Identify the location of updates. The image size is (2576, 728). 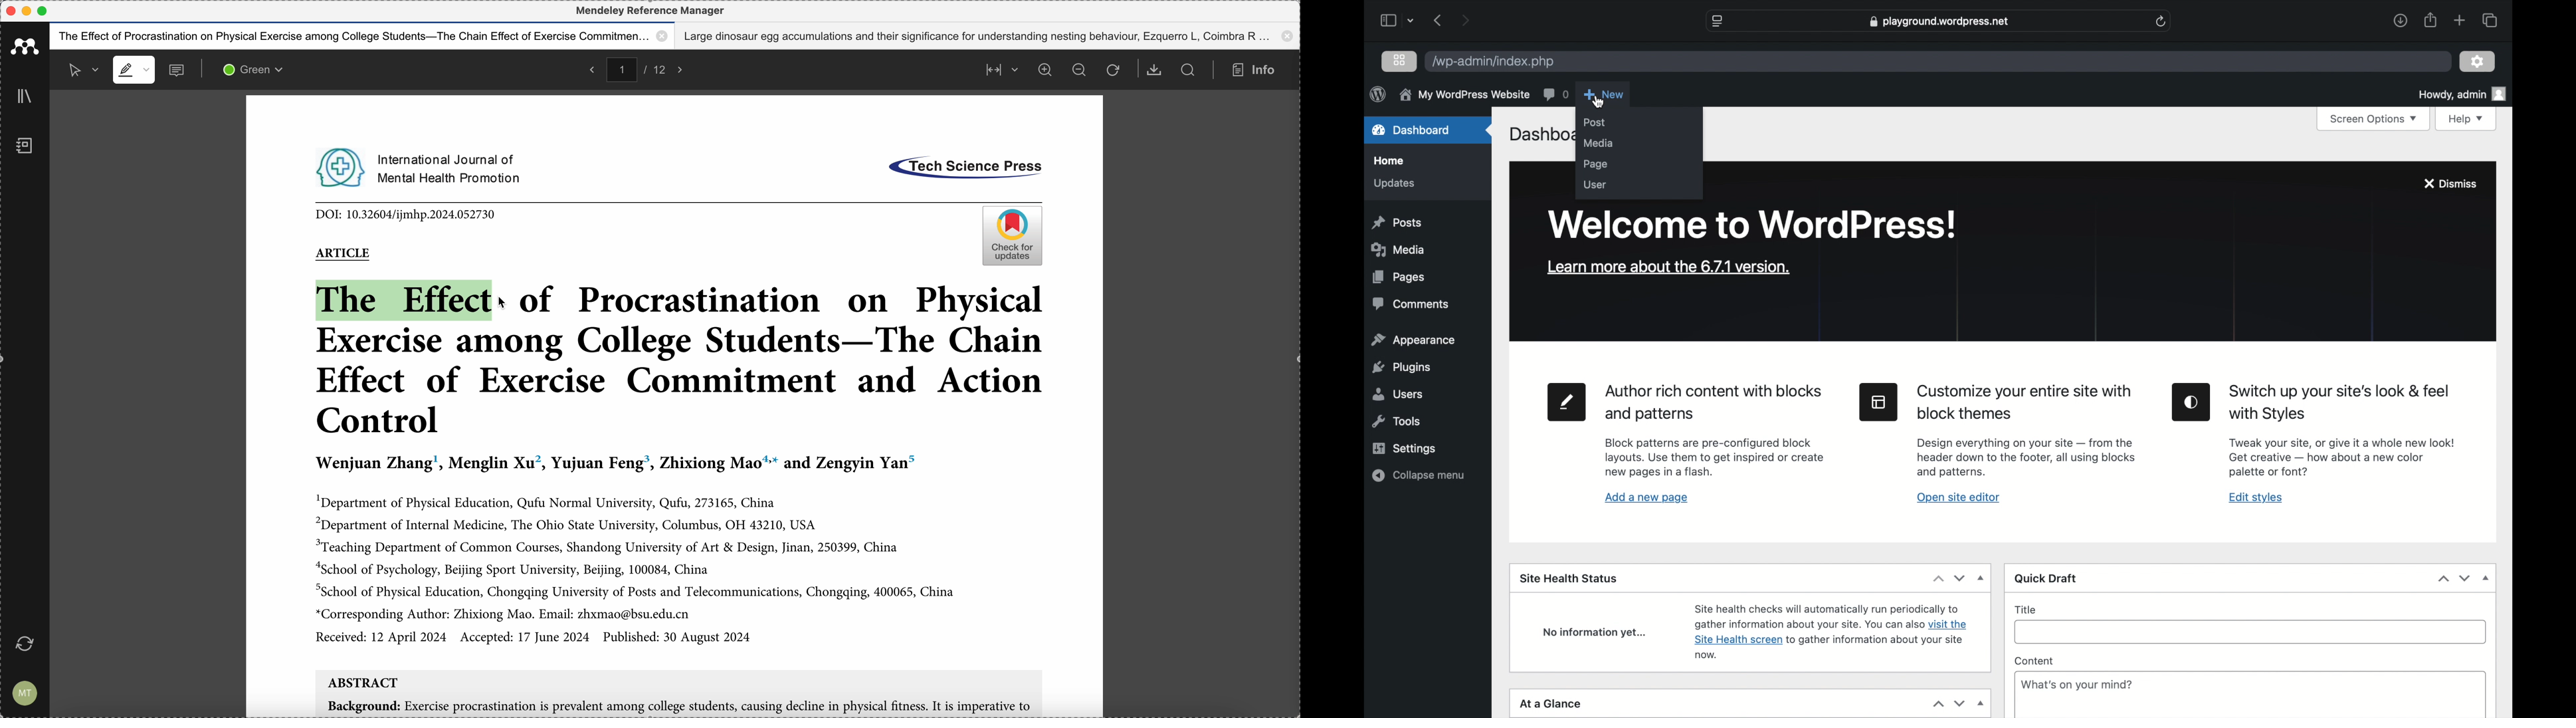
(1395, 183).